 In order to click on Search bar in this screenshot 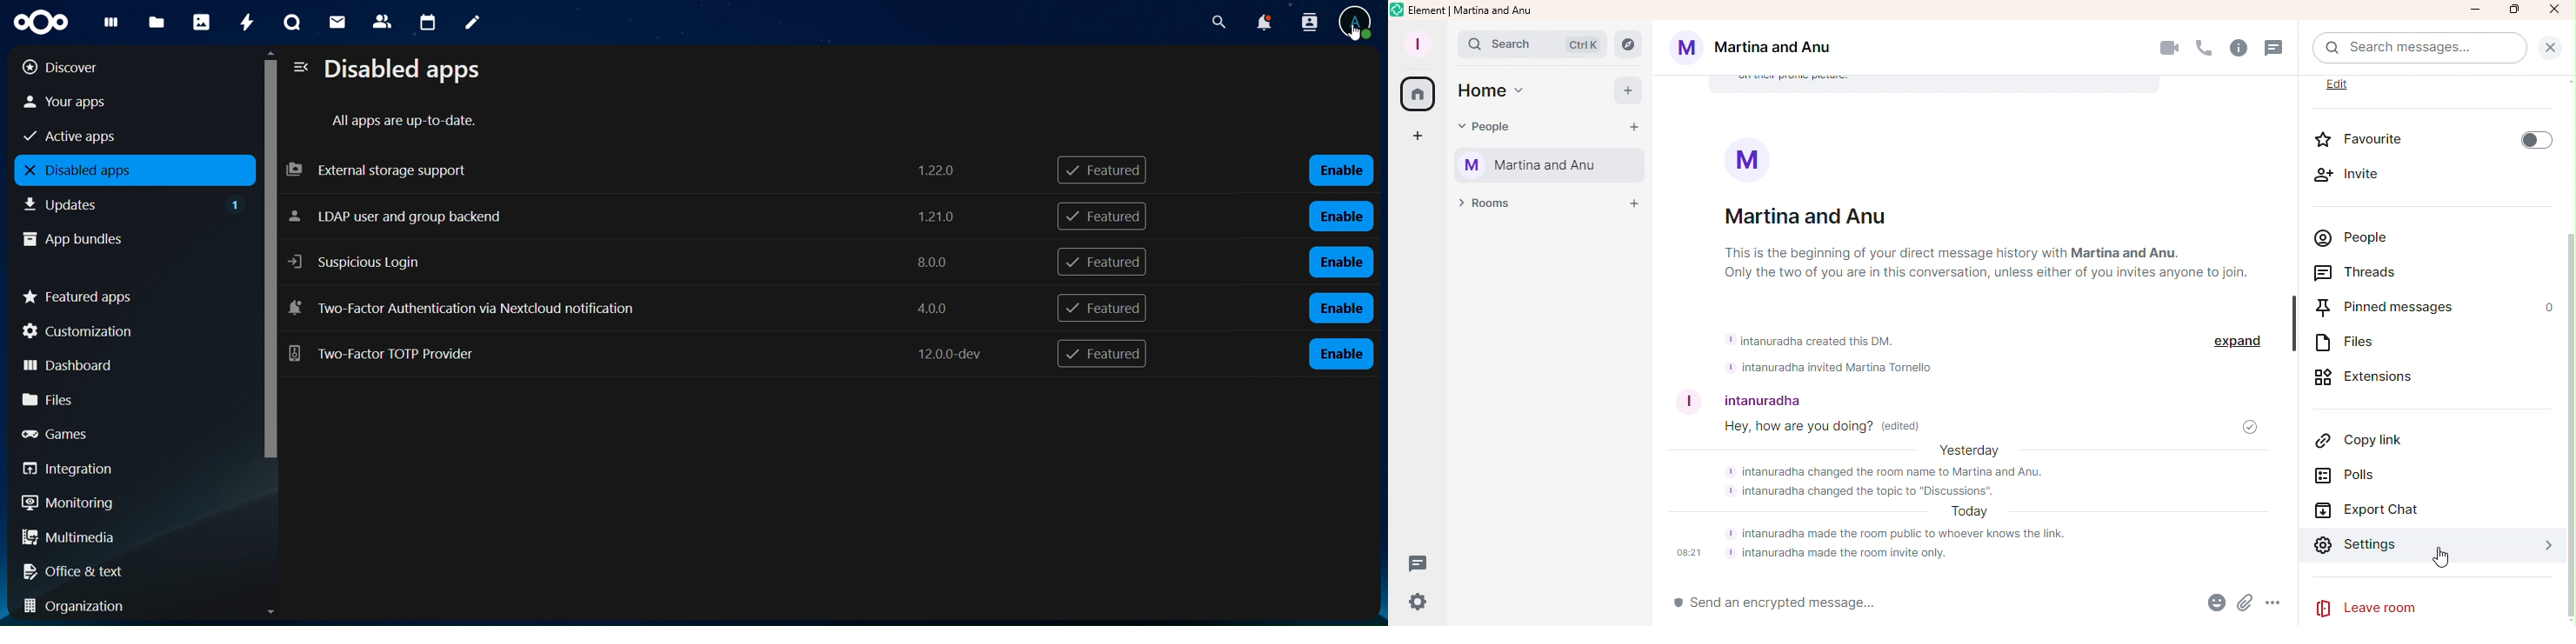, I will do `click(1533, 43)`.